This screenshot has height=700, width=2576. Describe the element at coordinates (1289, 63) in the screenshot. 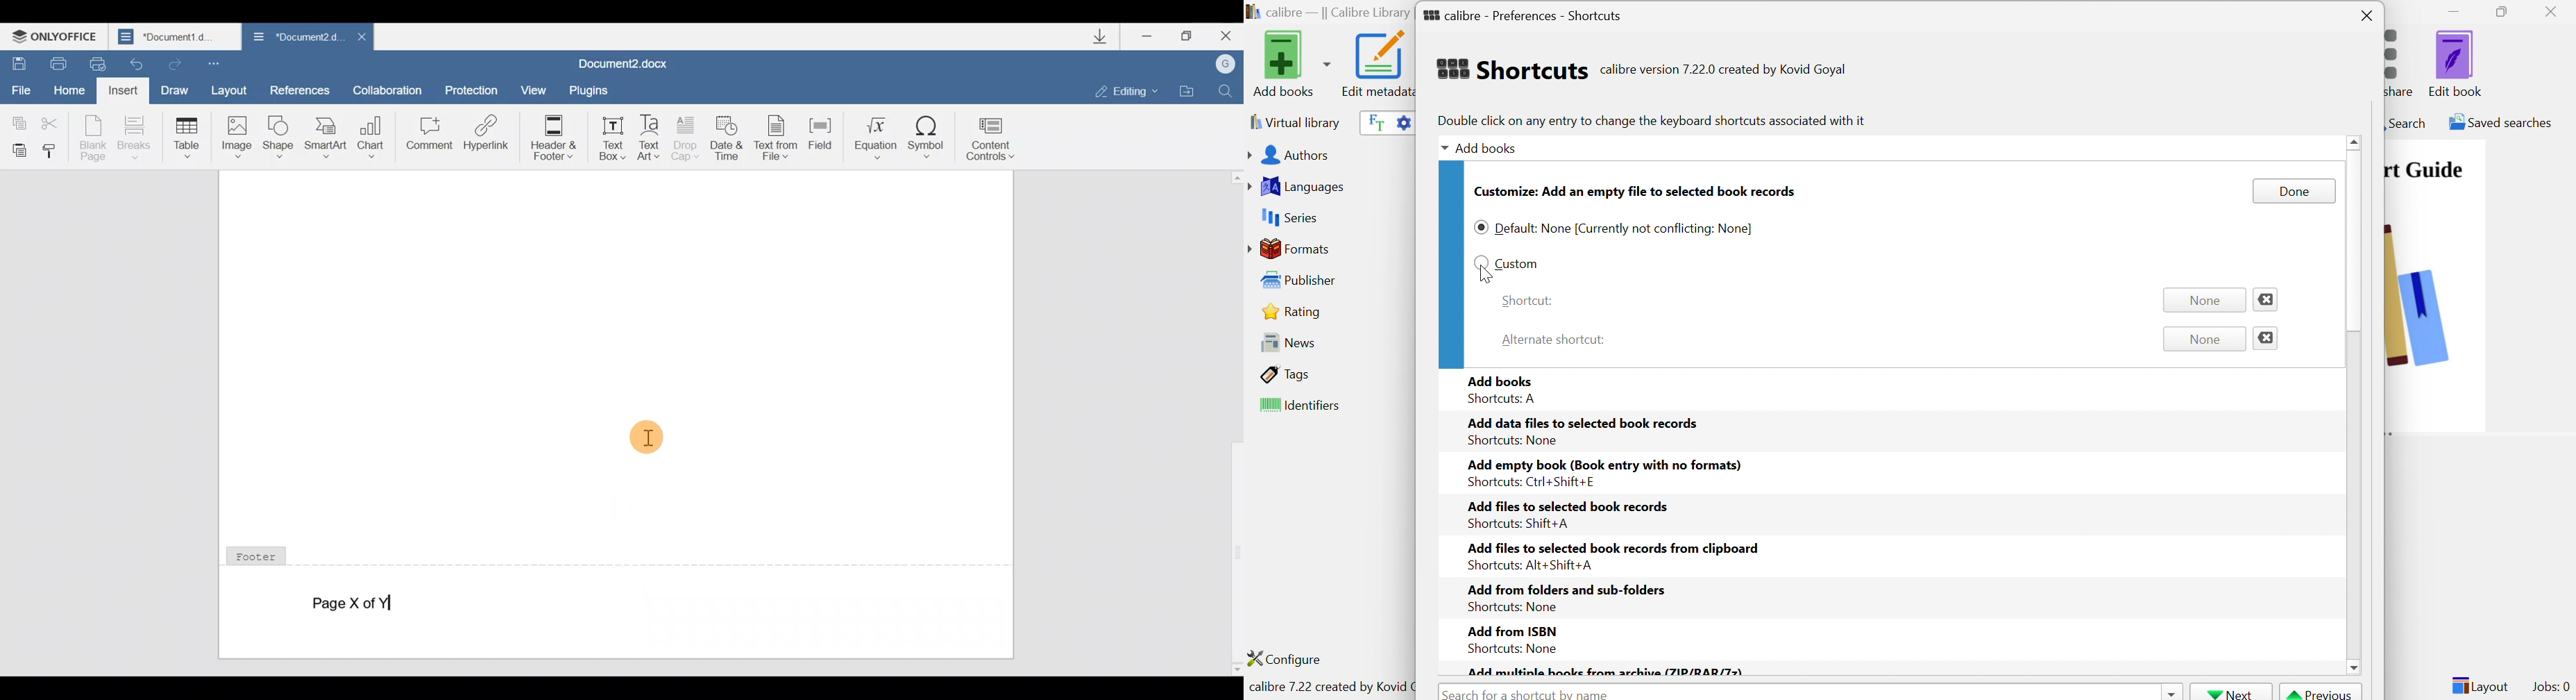

I see `Add books` at that location.